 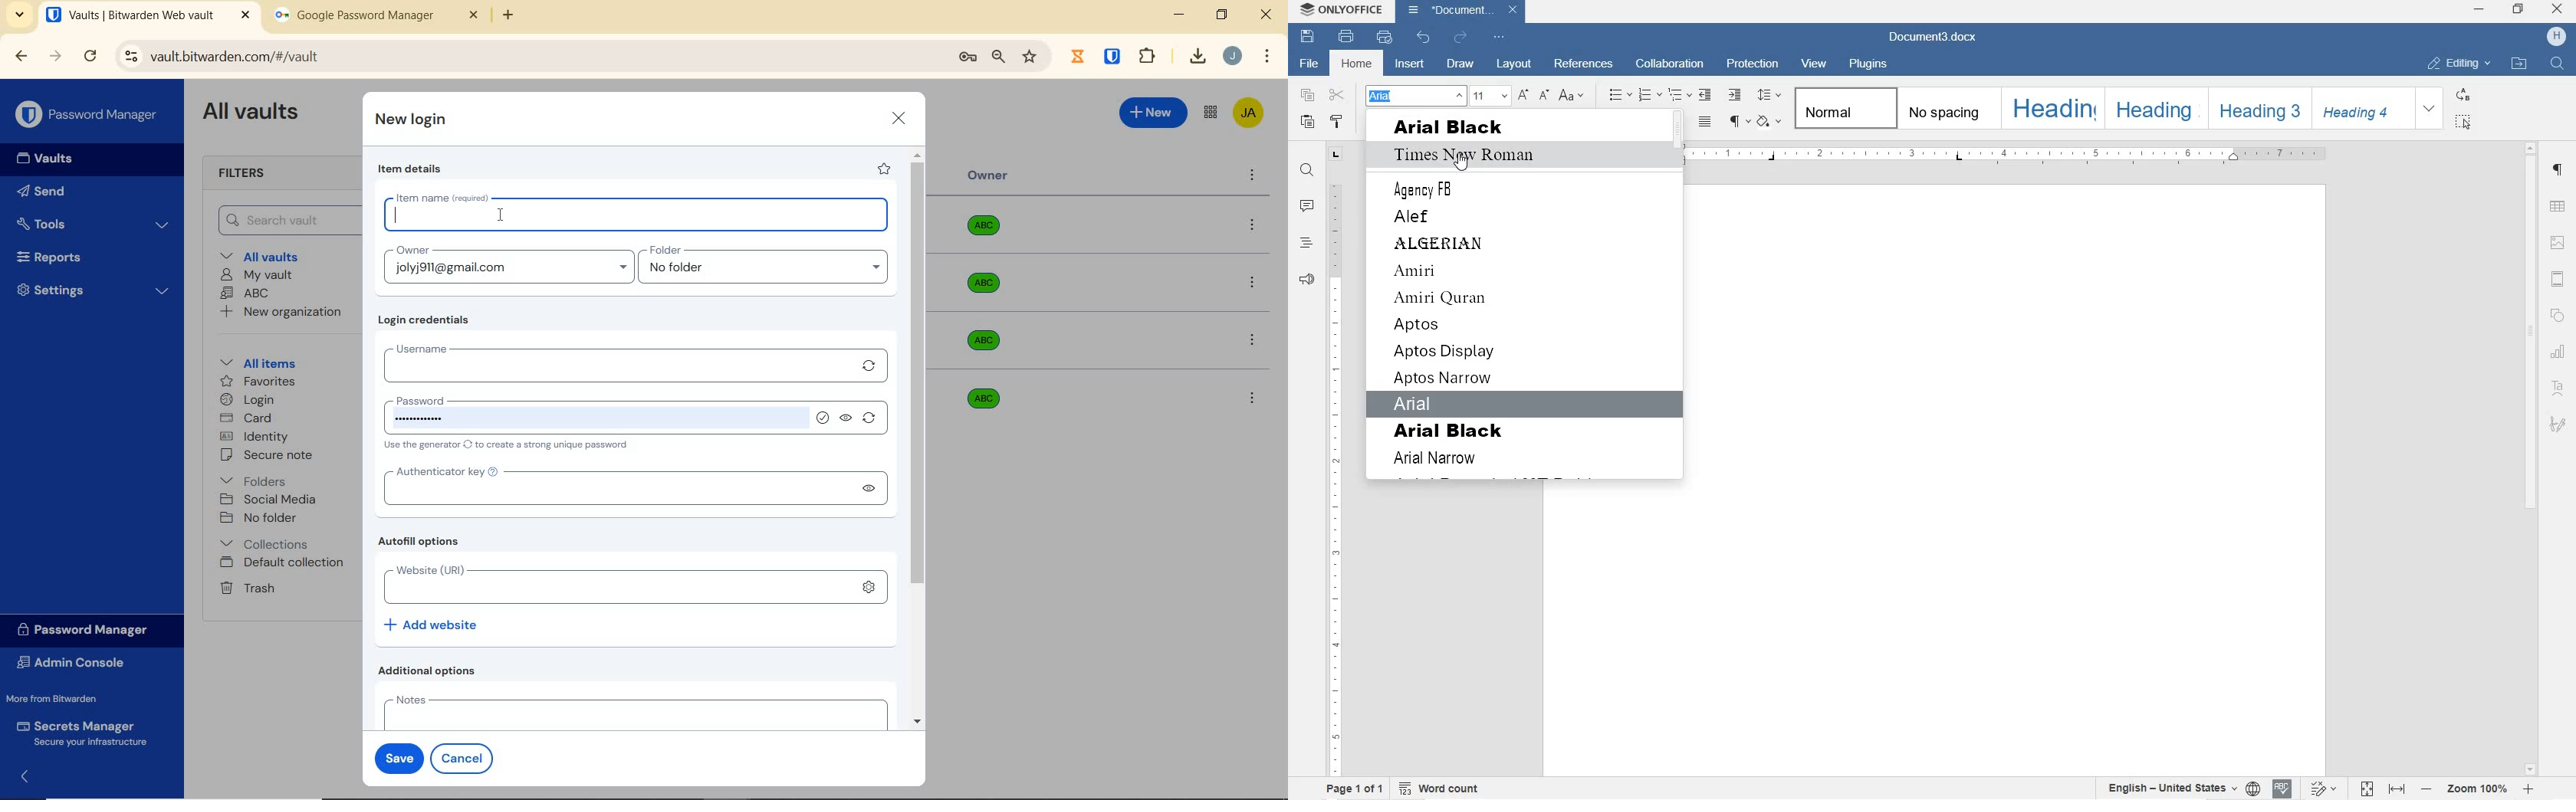 What do you see at coordinates (1414, 97) in the screenshot?
I see `ARIAL` at bounding box center [1414, 97].